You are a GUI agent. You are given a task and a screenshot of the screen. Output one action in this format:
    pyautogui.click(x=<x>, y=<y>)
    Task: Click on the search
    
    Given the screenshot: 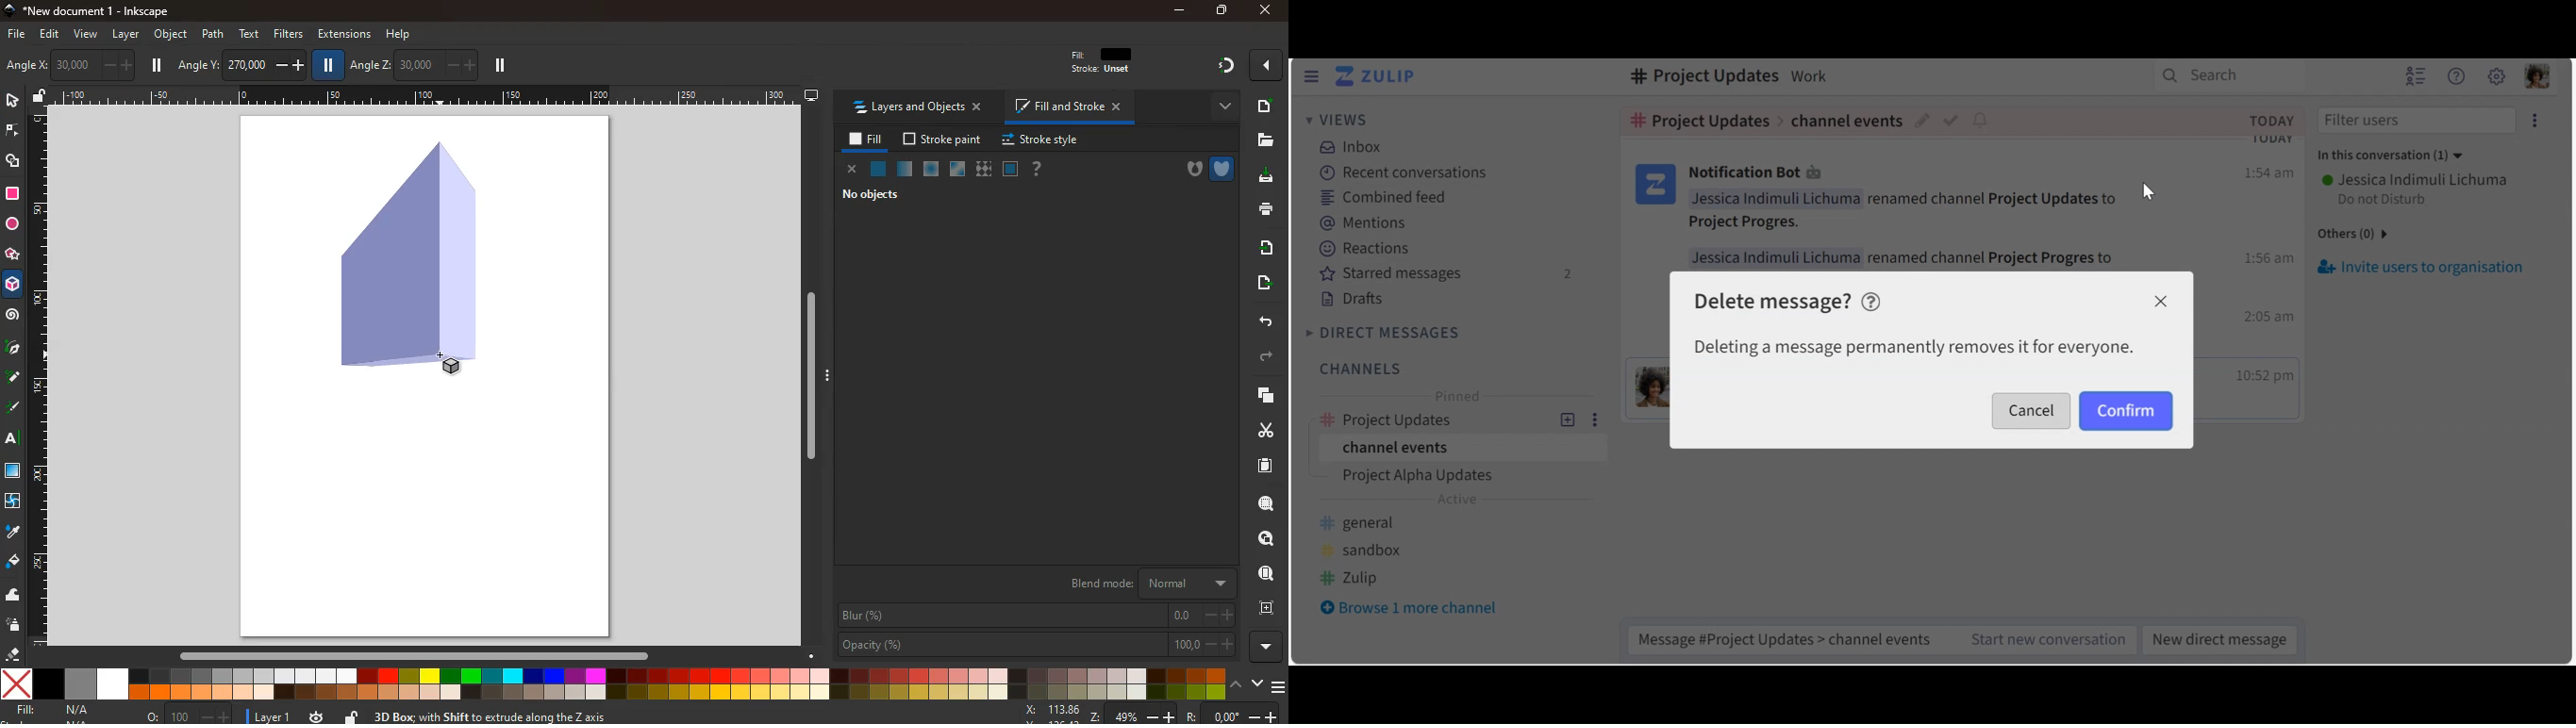 What is the action you would take?
    pyautogui.click(x=2216, y=78)
    